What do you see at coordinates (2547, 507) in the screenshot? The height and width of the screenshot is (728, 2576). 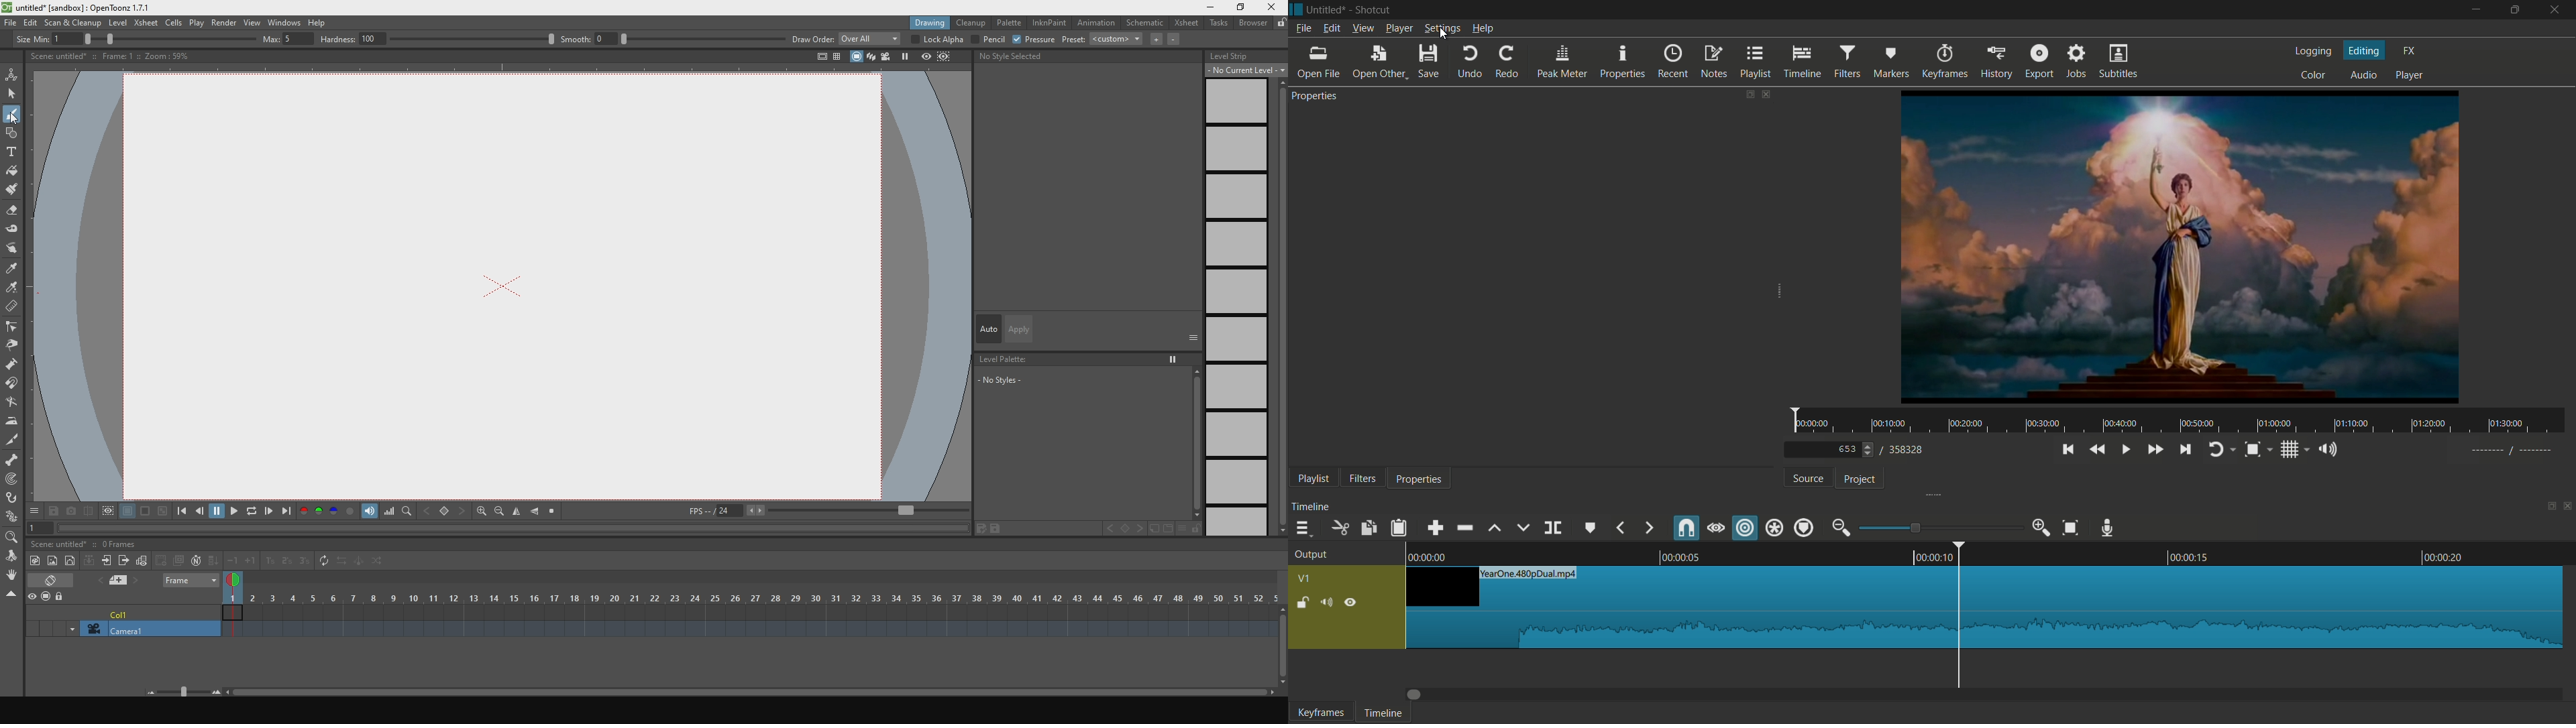 I see `change layout` at bounding box center [2547, 507].